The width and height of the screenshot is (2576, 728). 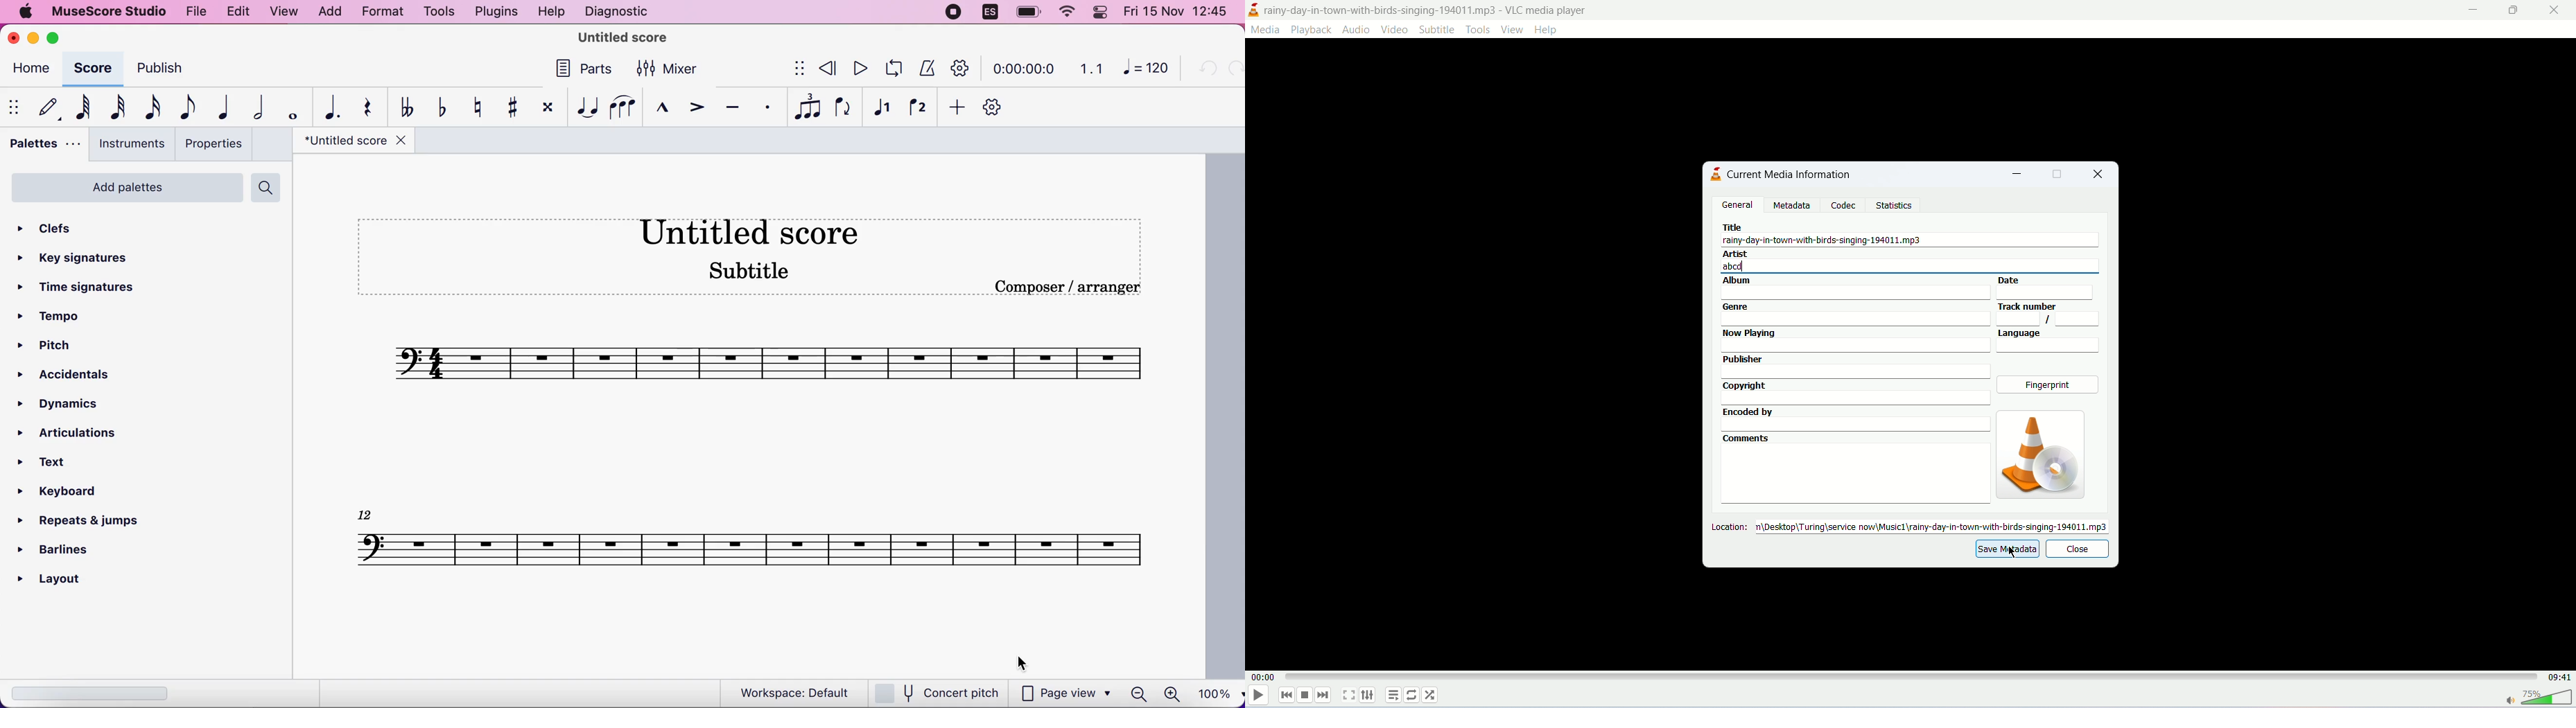 What do you see at coordinates (623, 106) in the screenshot?
I see `slur` at bounding box center [623, 106].